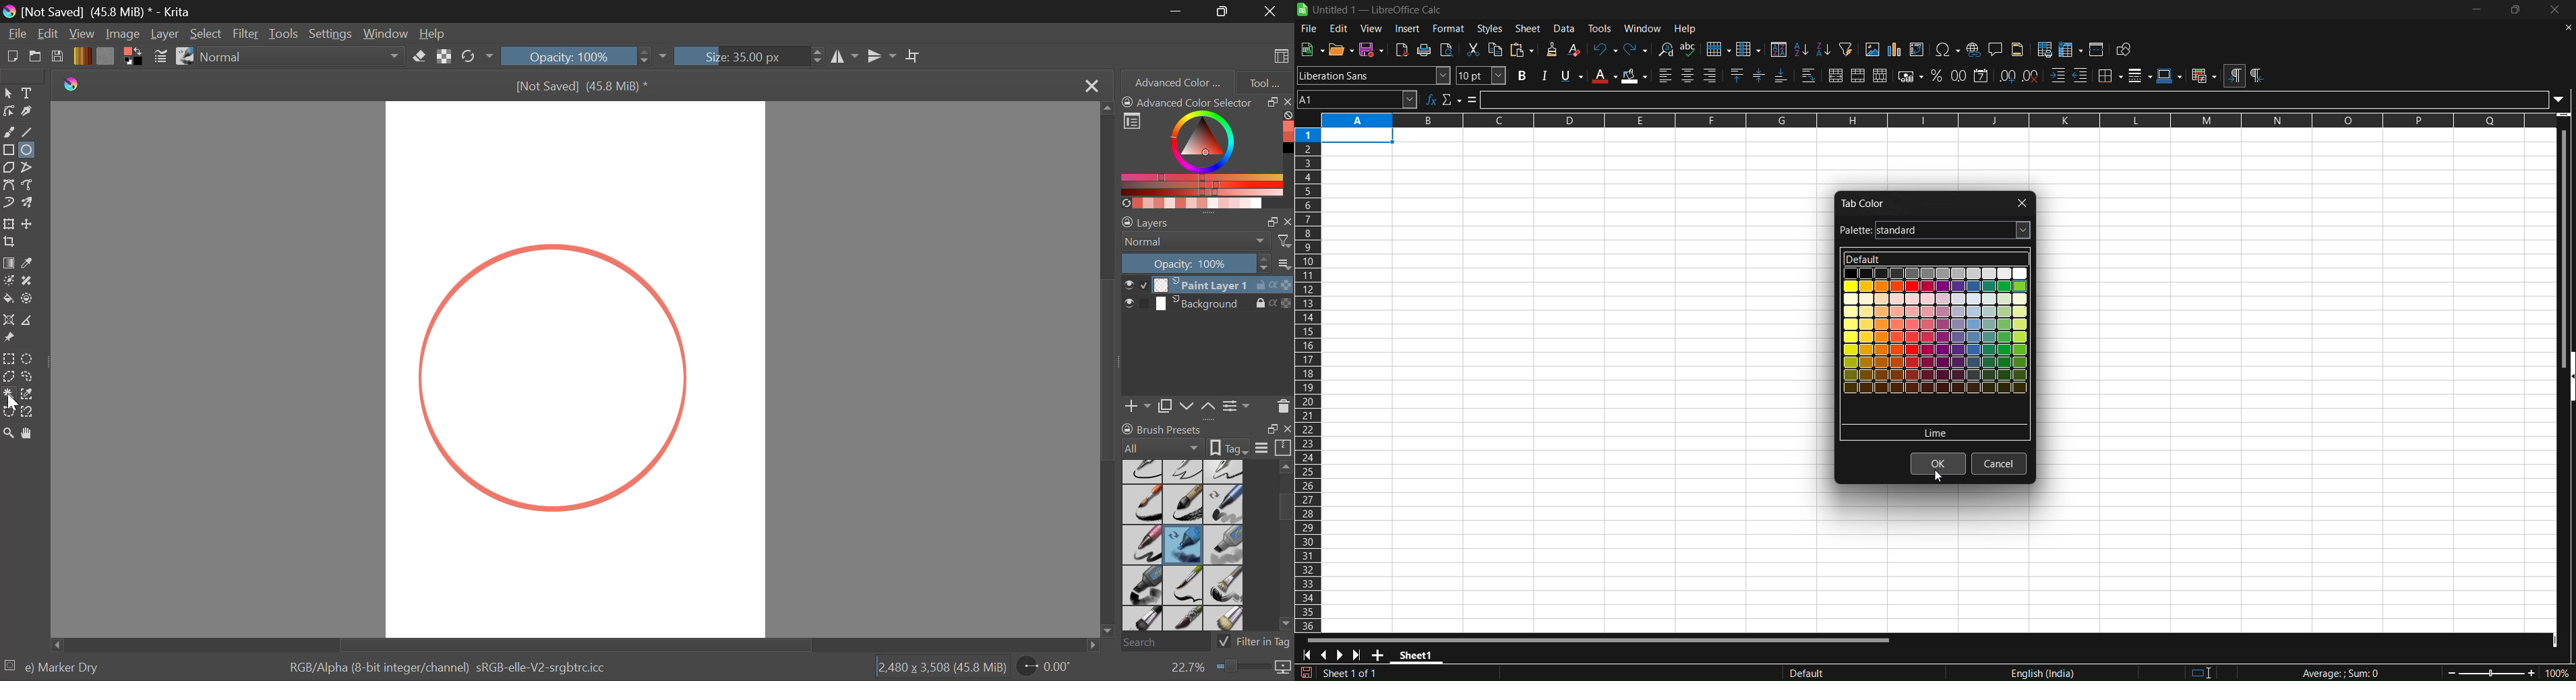 This screenshot has height=700, width=2576. I want to click on Edit Shapes Tool, so click(8, 111).